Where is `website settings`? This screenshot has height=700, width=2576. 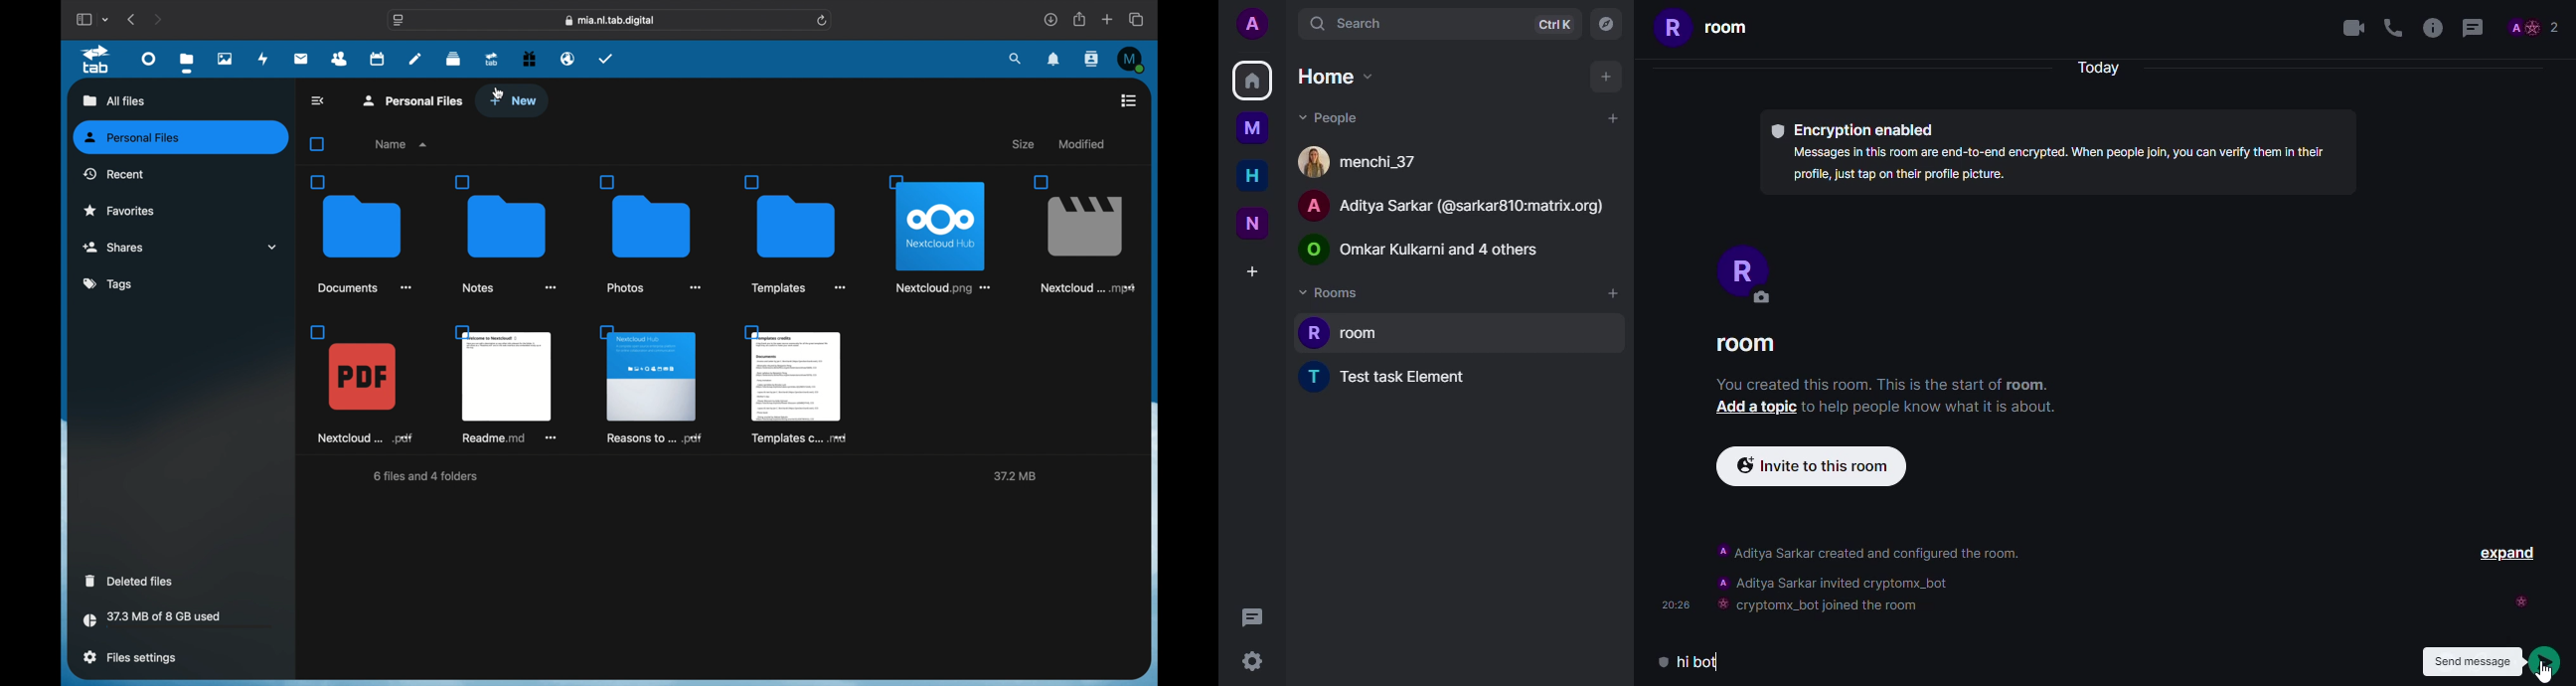
website settings is located at coordinates (399, 20).